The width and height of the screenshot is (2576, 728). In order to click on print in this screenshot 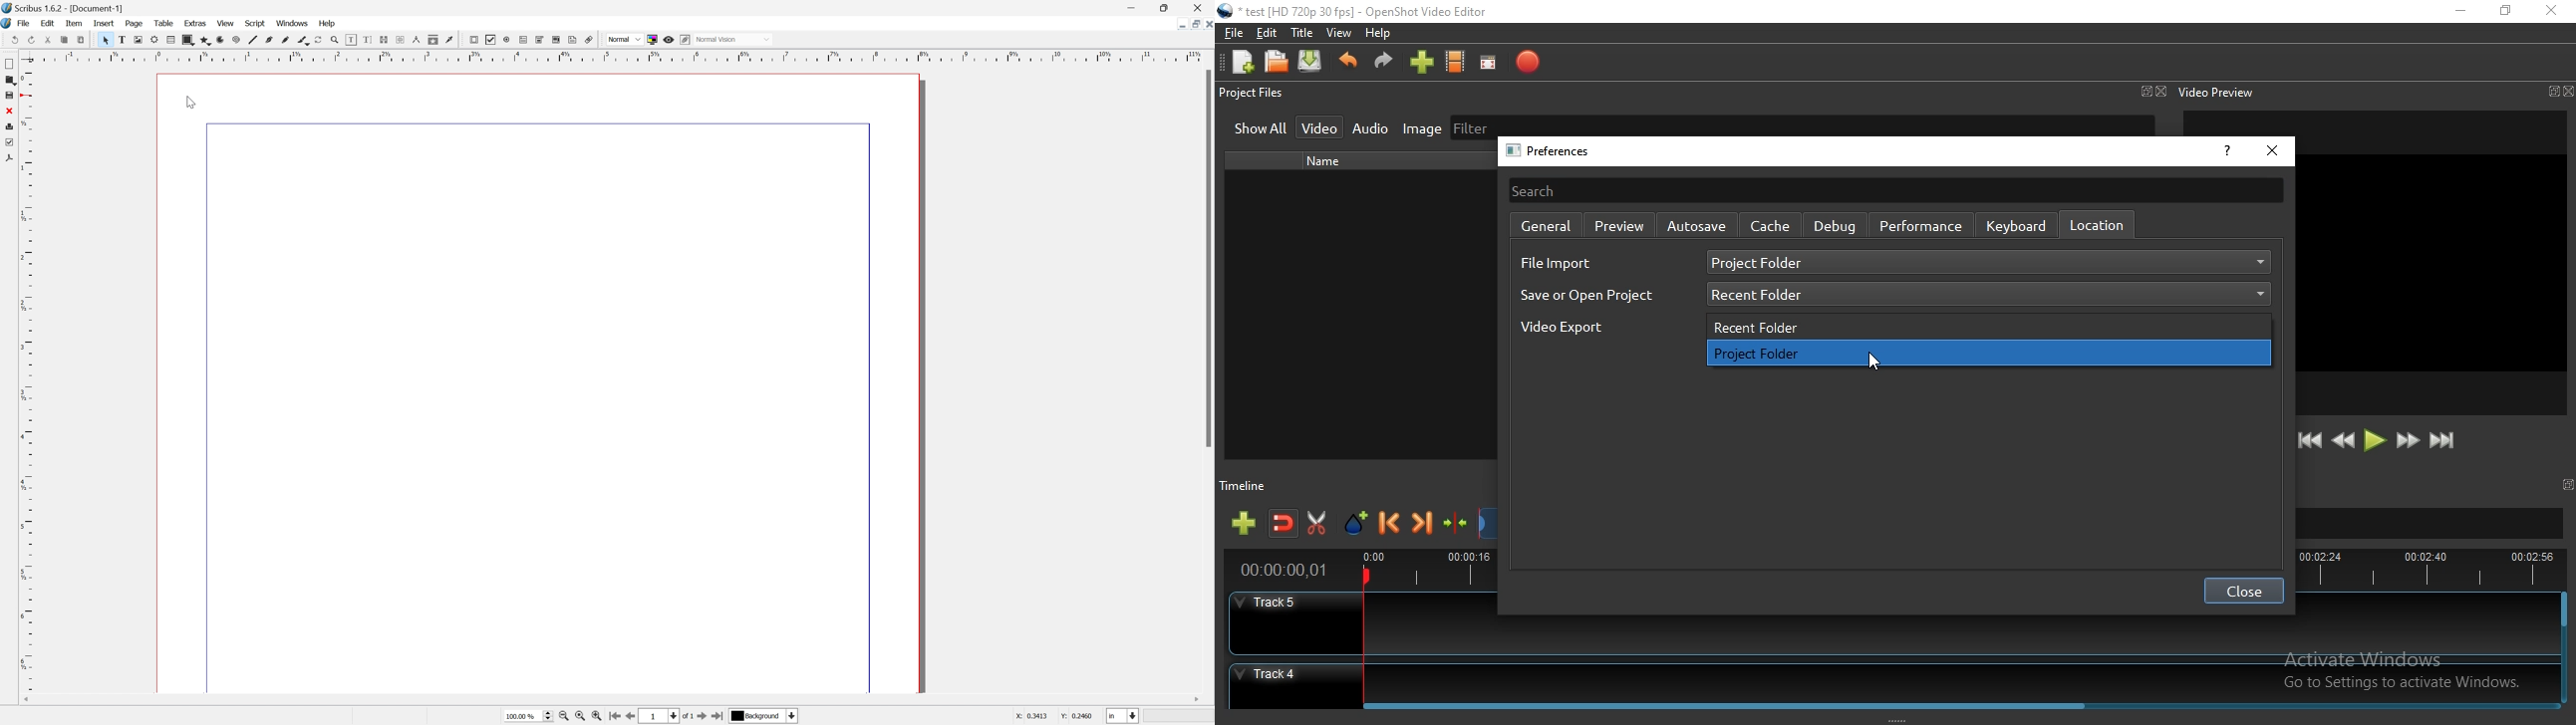, I will do `click(81, 39)`.